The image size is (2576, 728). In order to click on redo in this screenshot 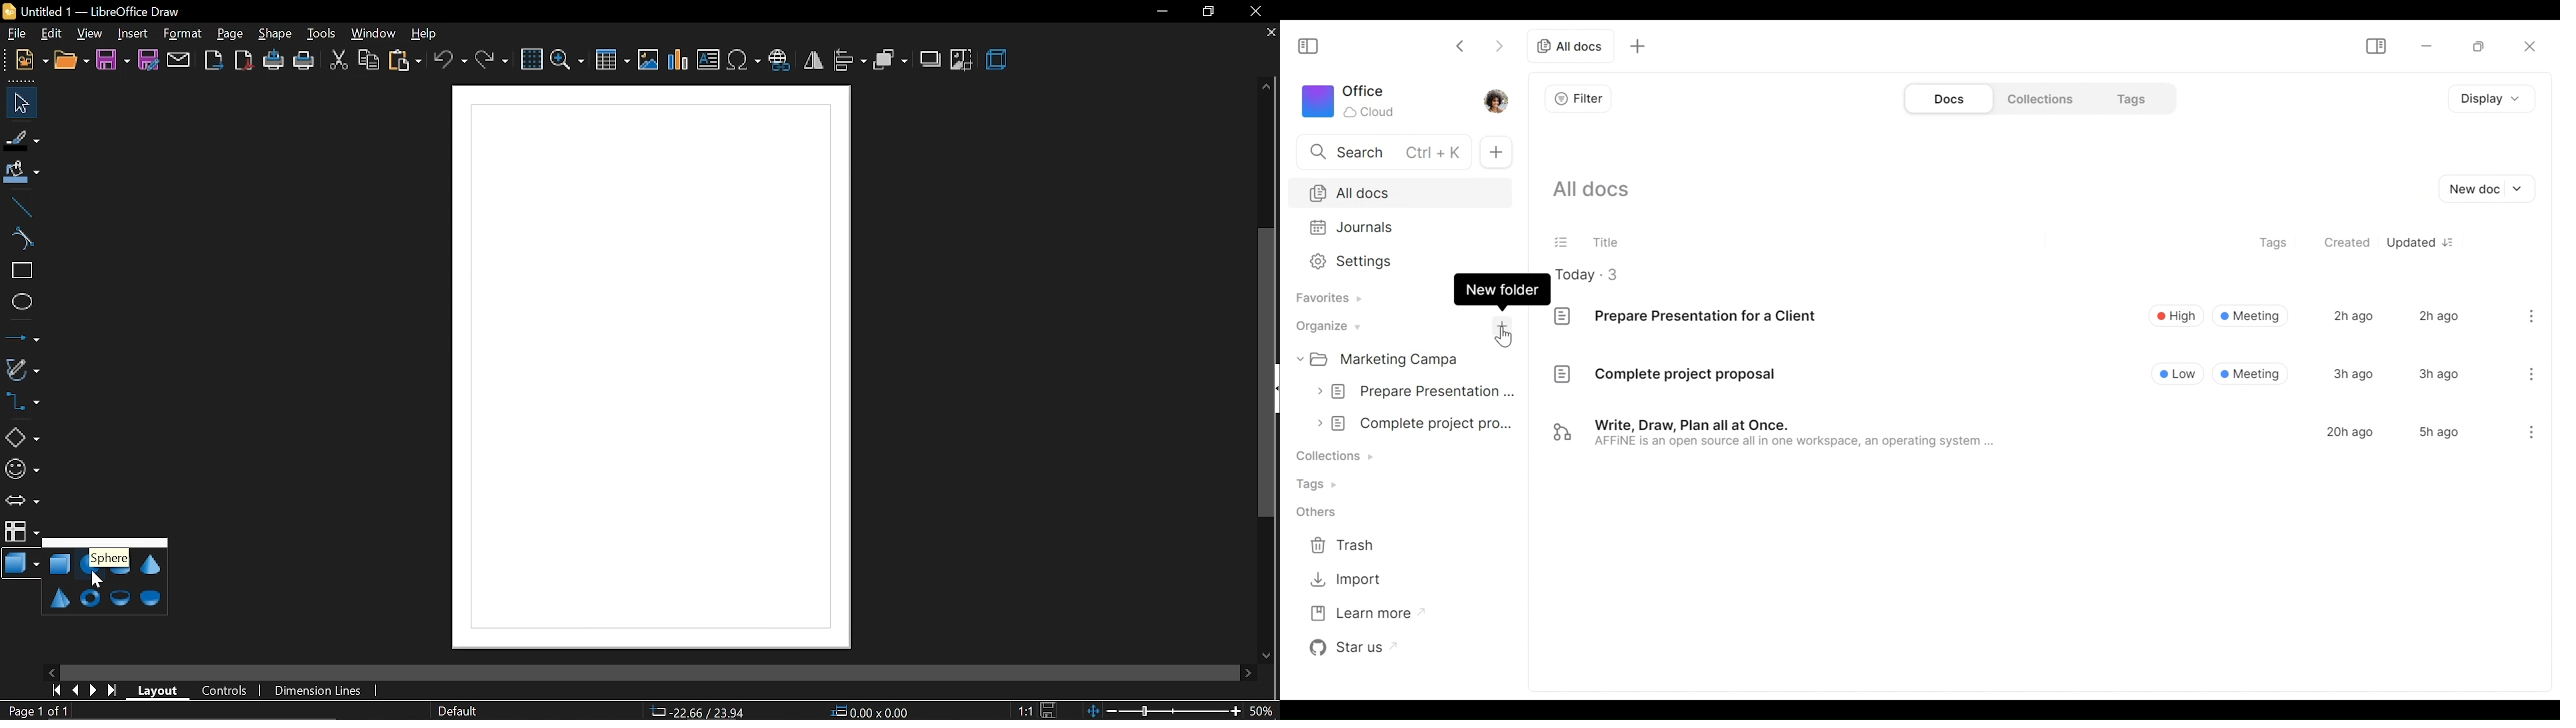, I will do `click(491, 59)`.